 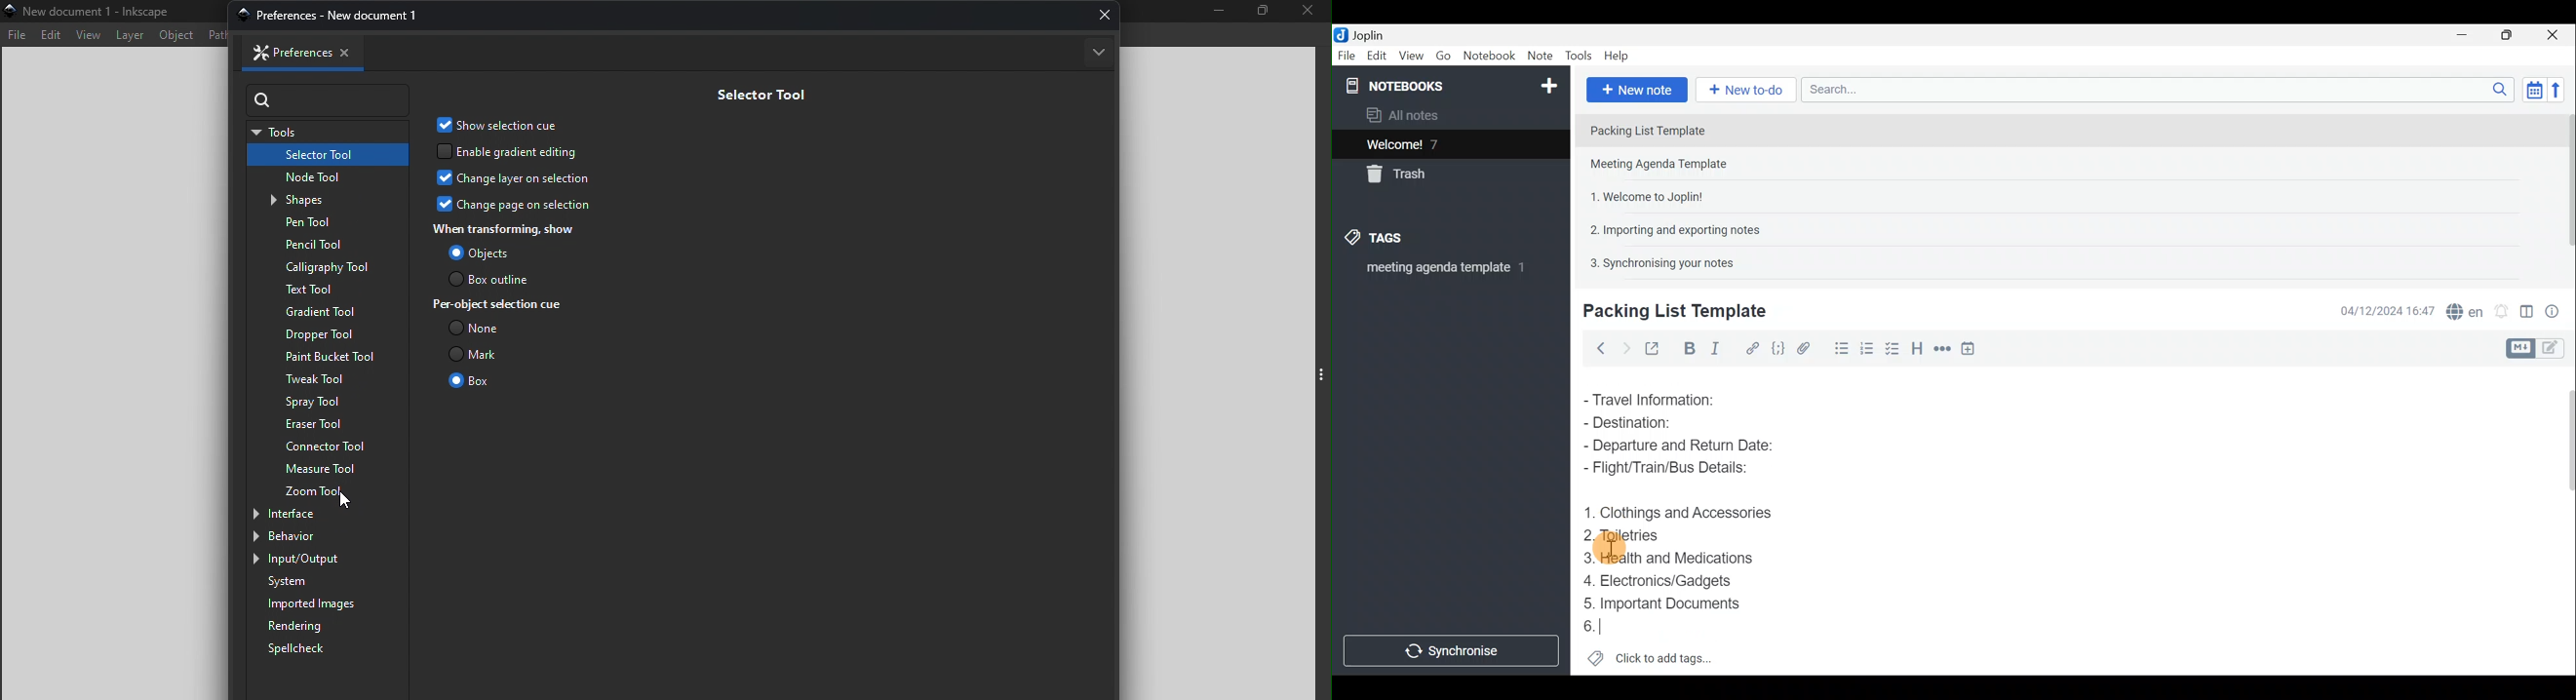 What do you see at coordinates (318, 244) in the screenshot?
I see `Pencil tool` at bounding box center [318, 244].